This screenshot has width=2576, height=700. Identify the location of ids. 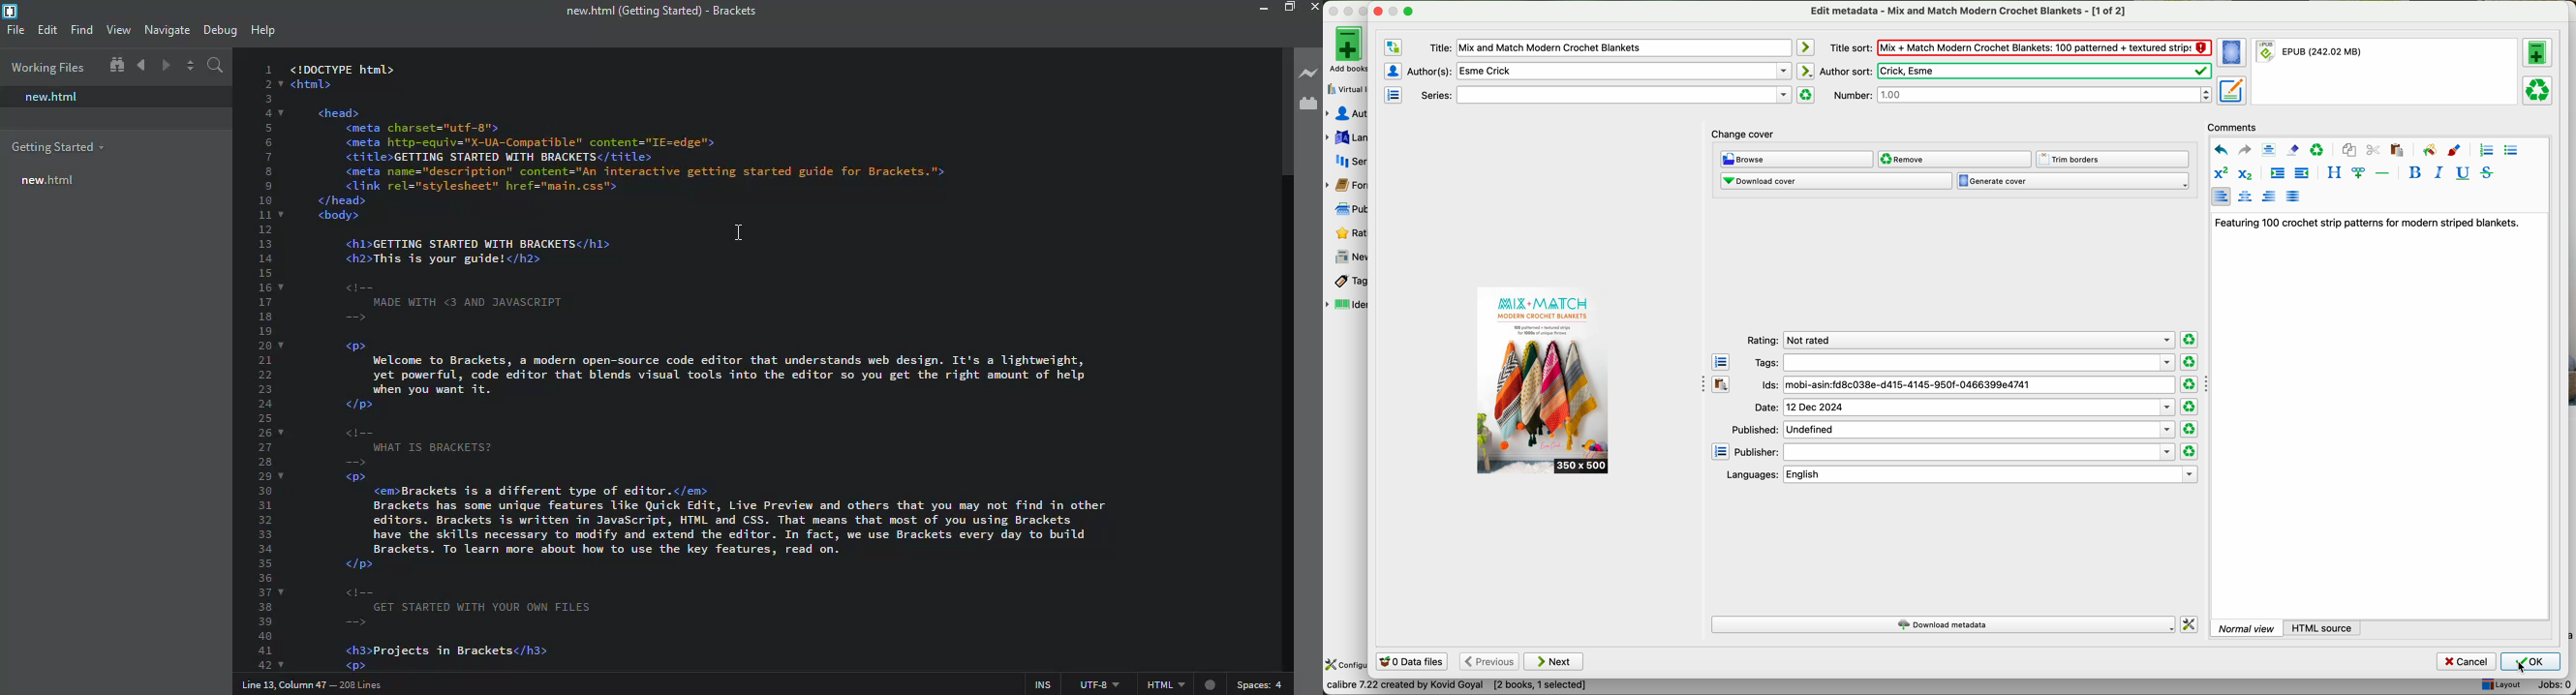
(1967, 386).